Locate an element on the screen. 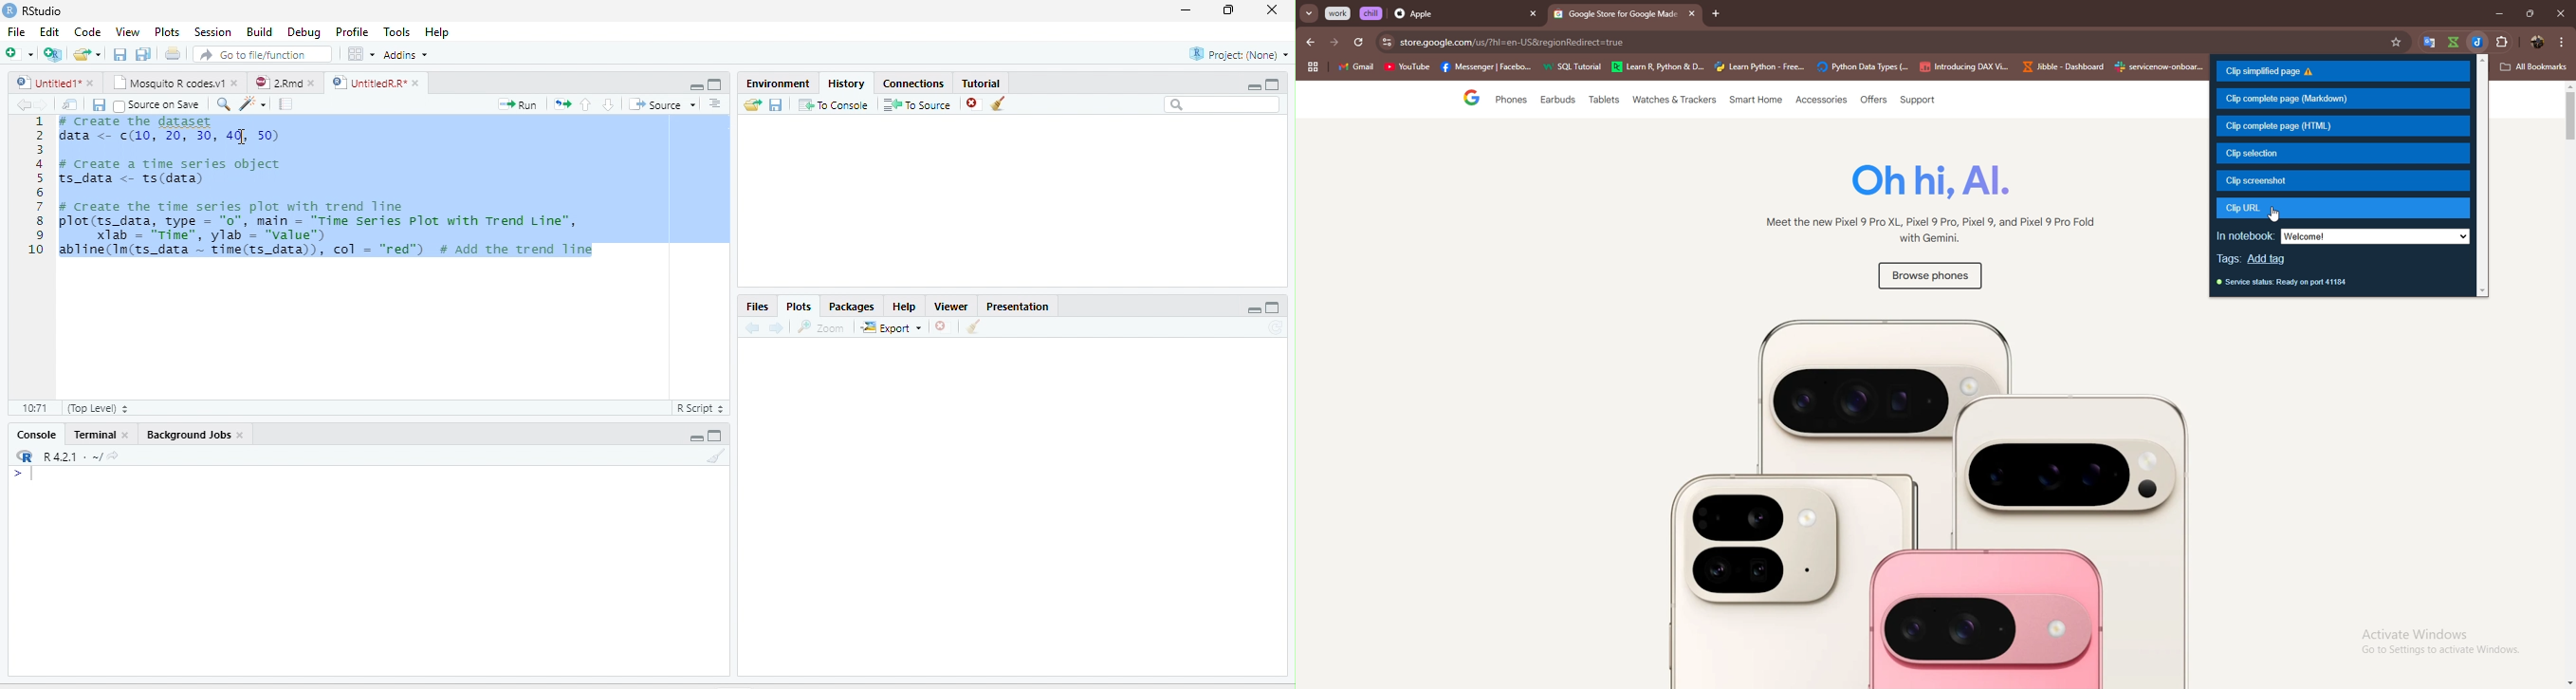 The image size is (2576, 700). New line is located at coordinates (24, 475).